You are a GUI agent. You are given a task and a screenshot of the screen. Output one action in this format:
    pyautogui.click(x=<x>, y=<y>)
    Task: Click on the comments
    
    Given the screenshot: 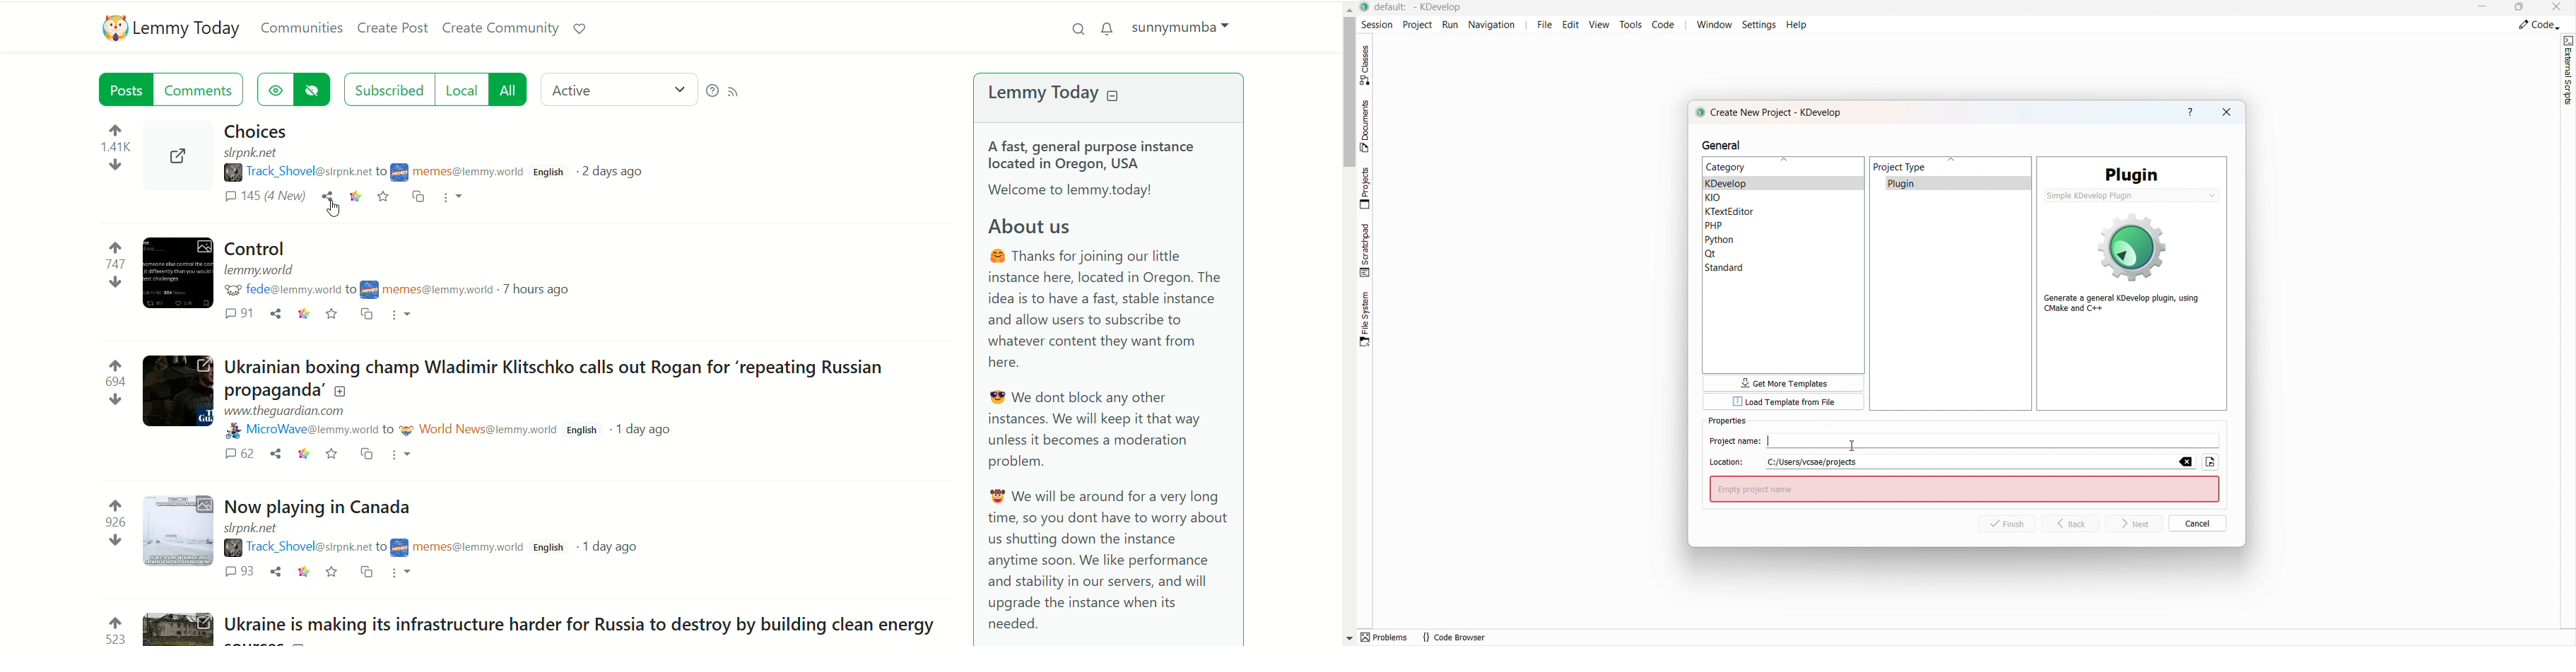 What is the action you would take?
    pyautogui.click(x=202, y=88)
    